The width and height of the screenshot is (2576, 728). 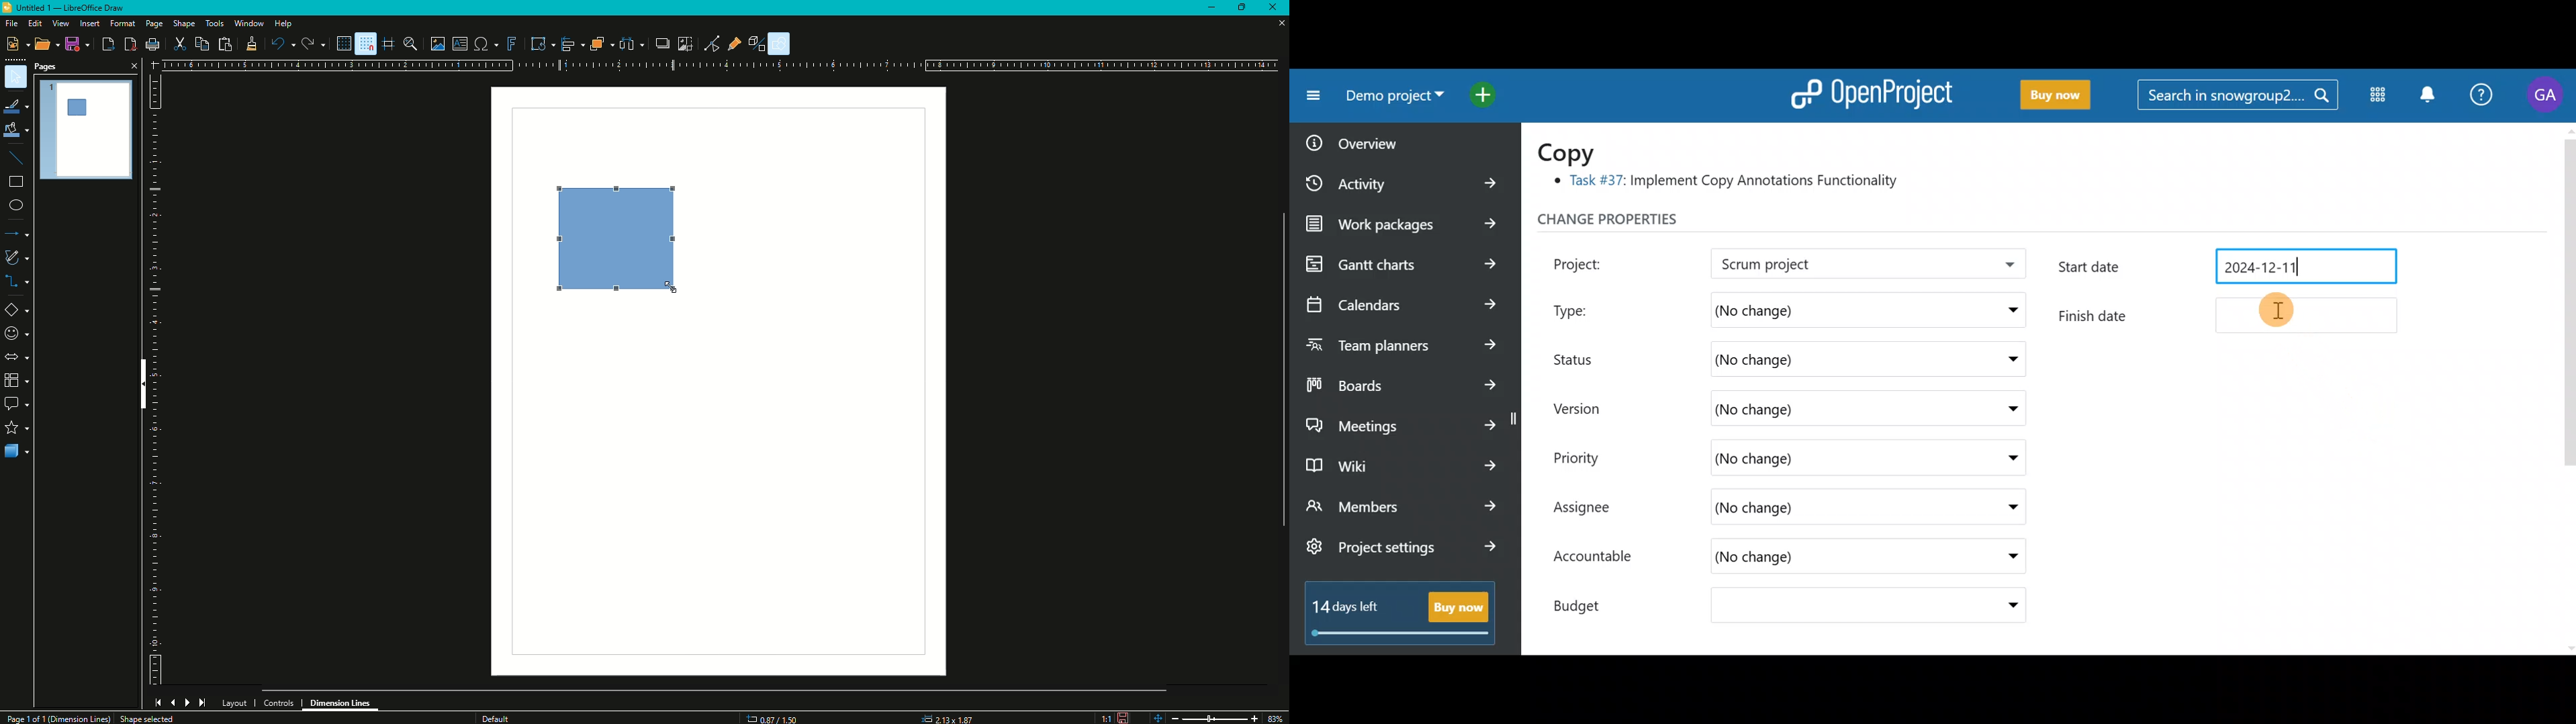 What do you see at coordinates (1390, 99) in the screenshot?
I see `Demo project` at bounding box center [1390, 99].